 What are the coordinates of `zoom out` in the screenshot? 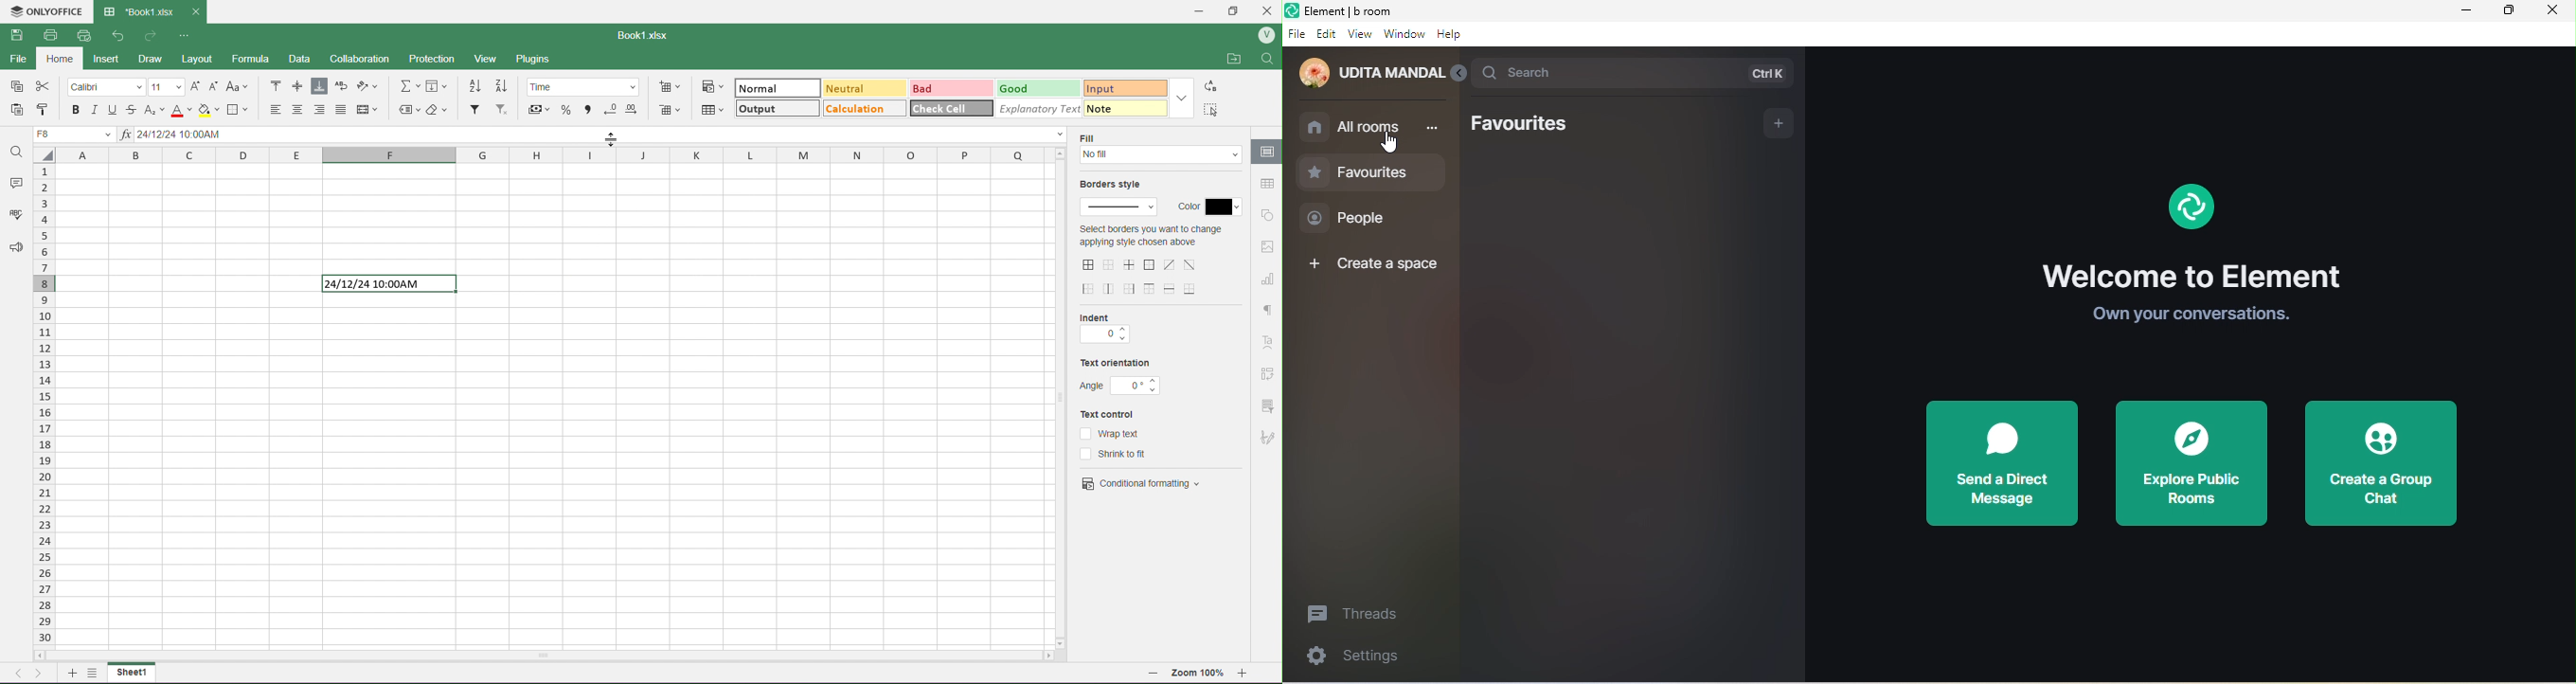 It's located at (1154, 675).